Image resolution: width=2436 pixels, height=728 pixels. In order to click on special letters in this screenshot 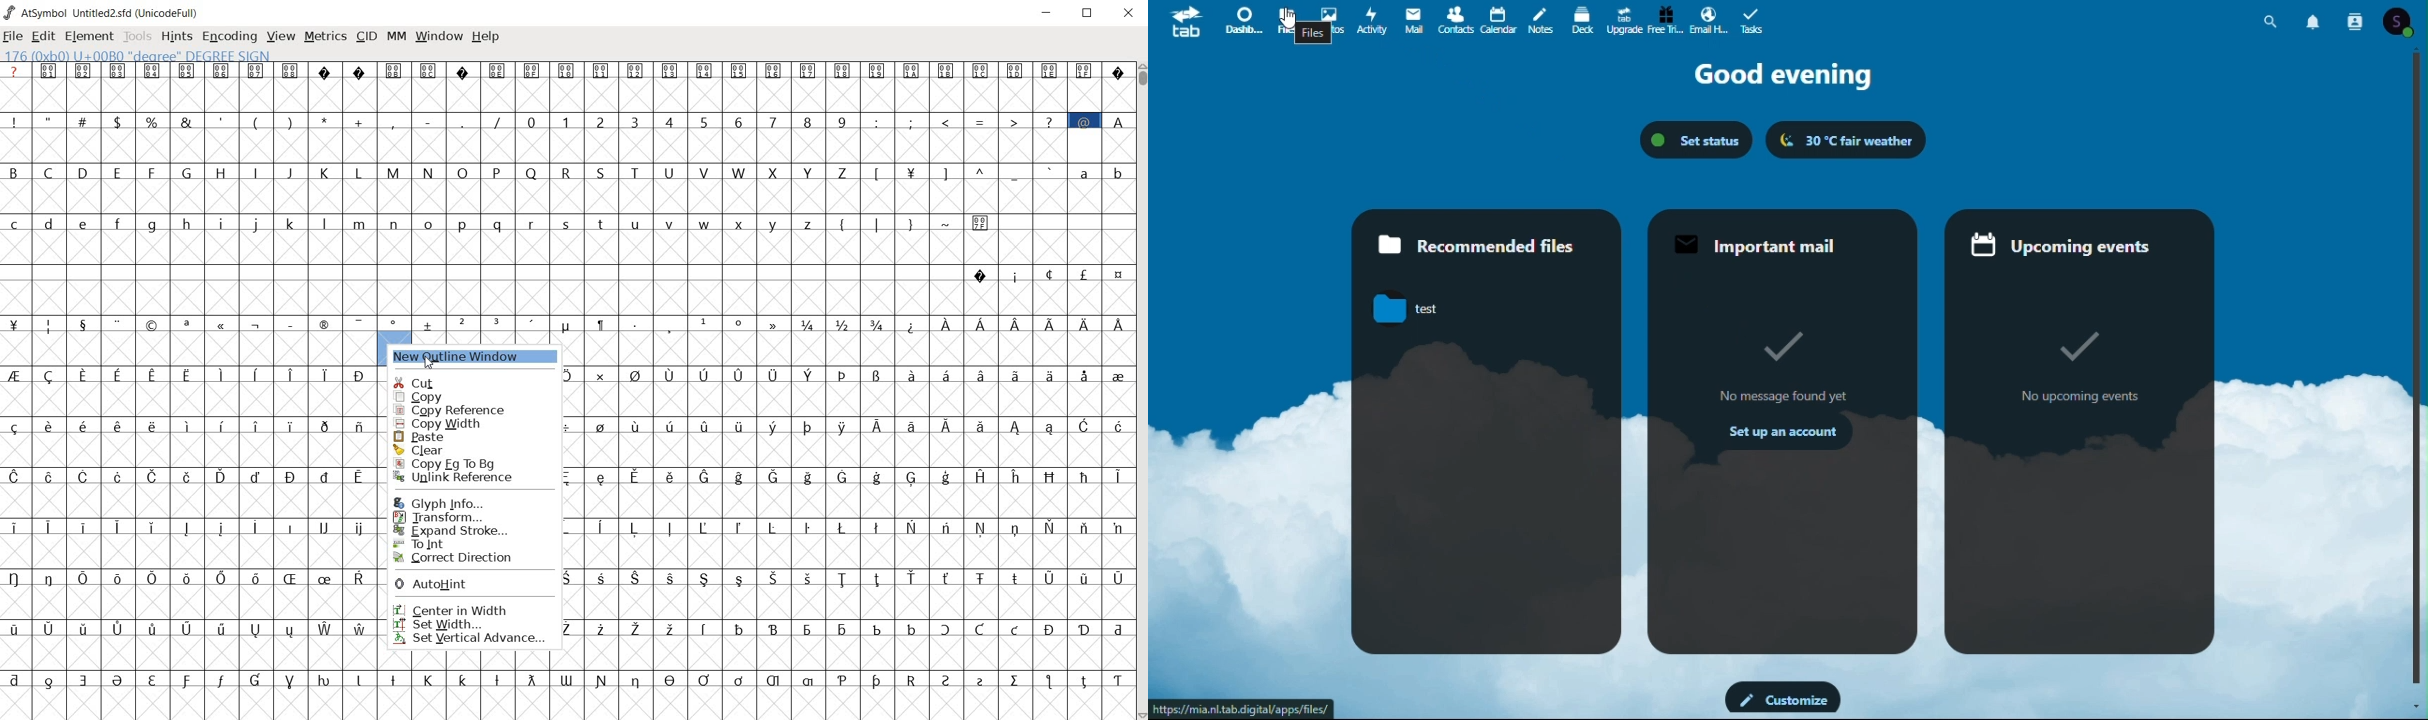, I will do `click(845, 526)`.